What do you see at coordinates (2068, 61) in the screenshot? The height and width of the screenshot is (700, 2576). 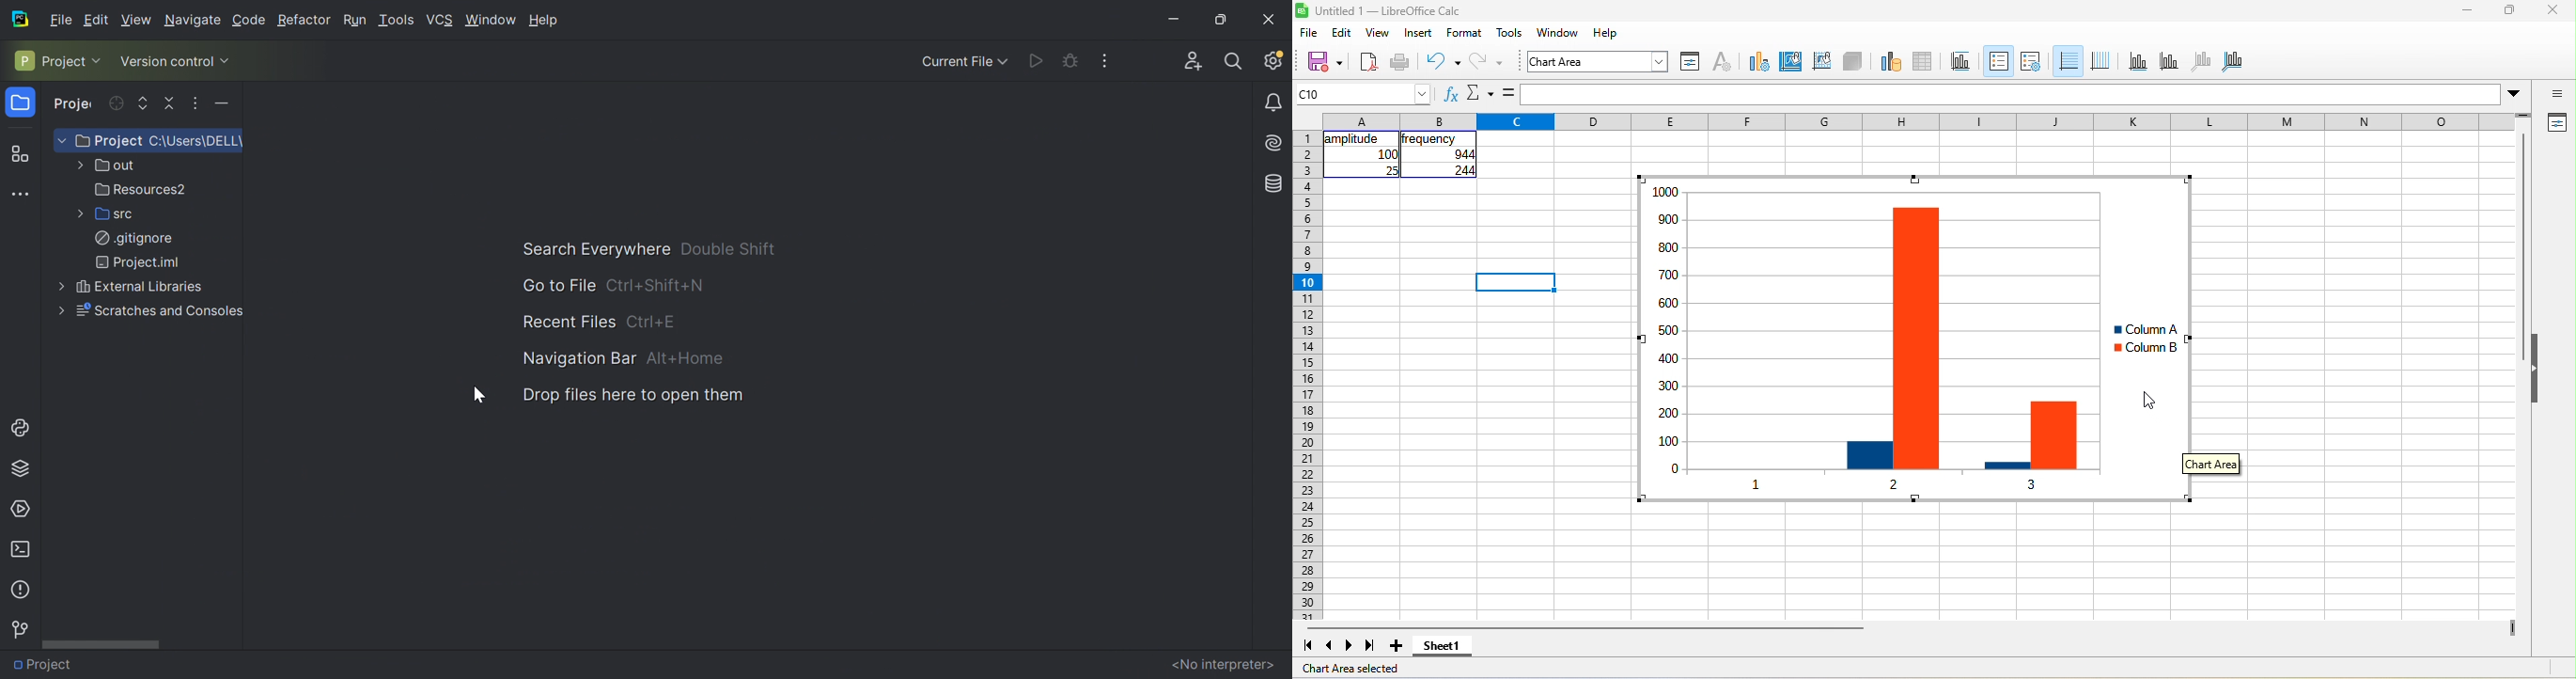 I see `horizontal grids` at bounding box center [2068, 61].